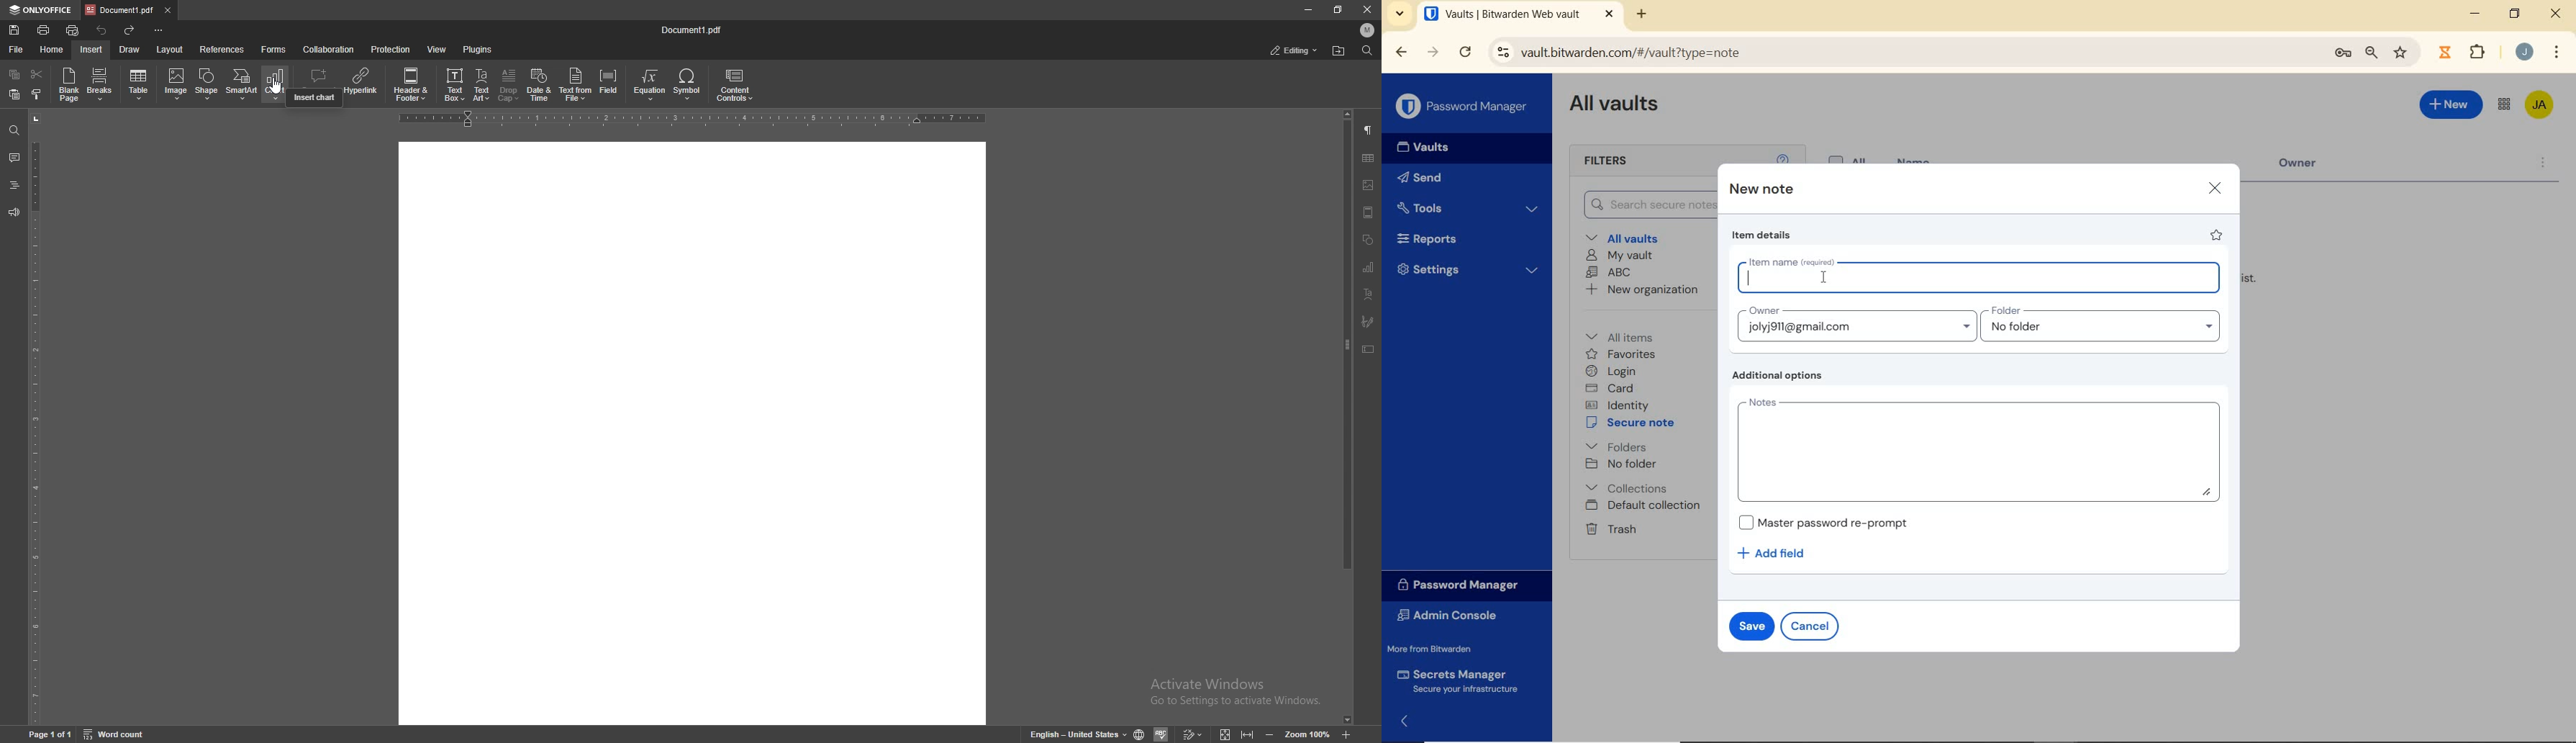  Describe the element at coordinates (1782, 376) in the screenshot. I see `additional options` at that location.